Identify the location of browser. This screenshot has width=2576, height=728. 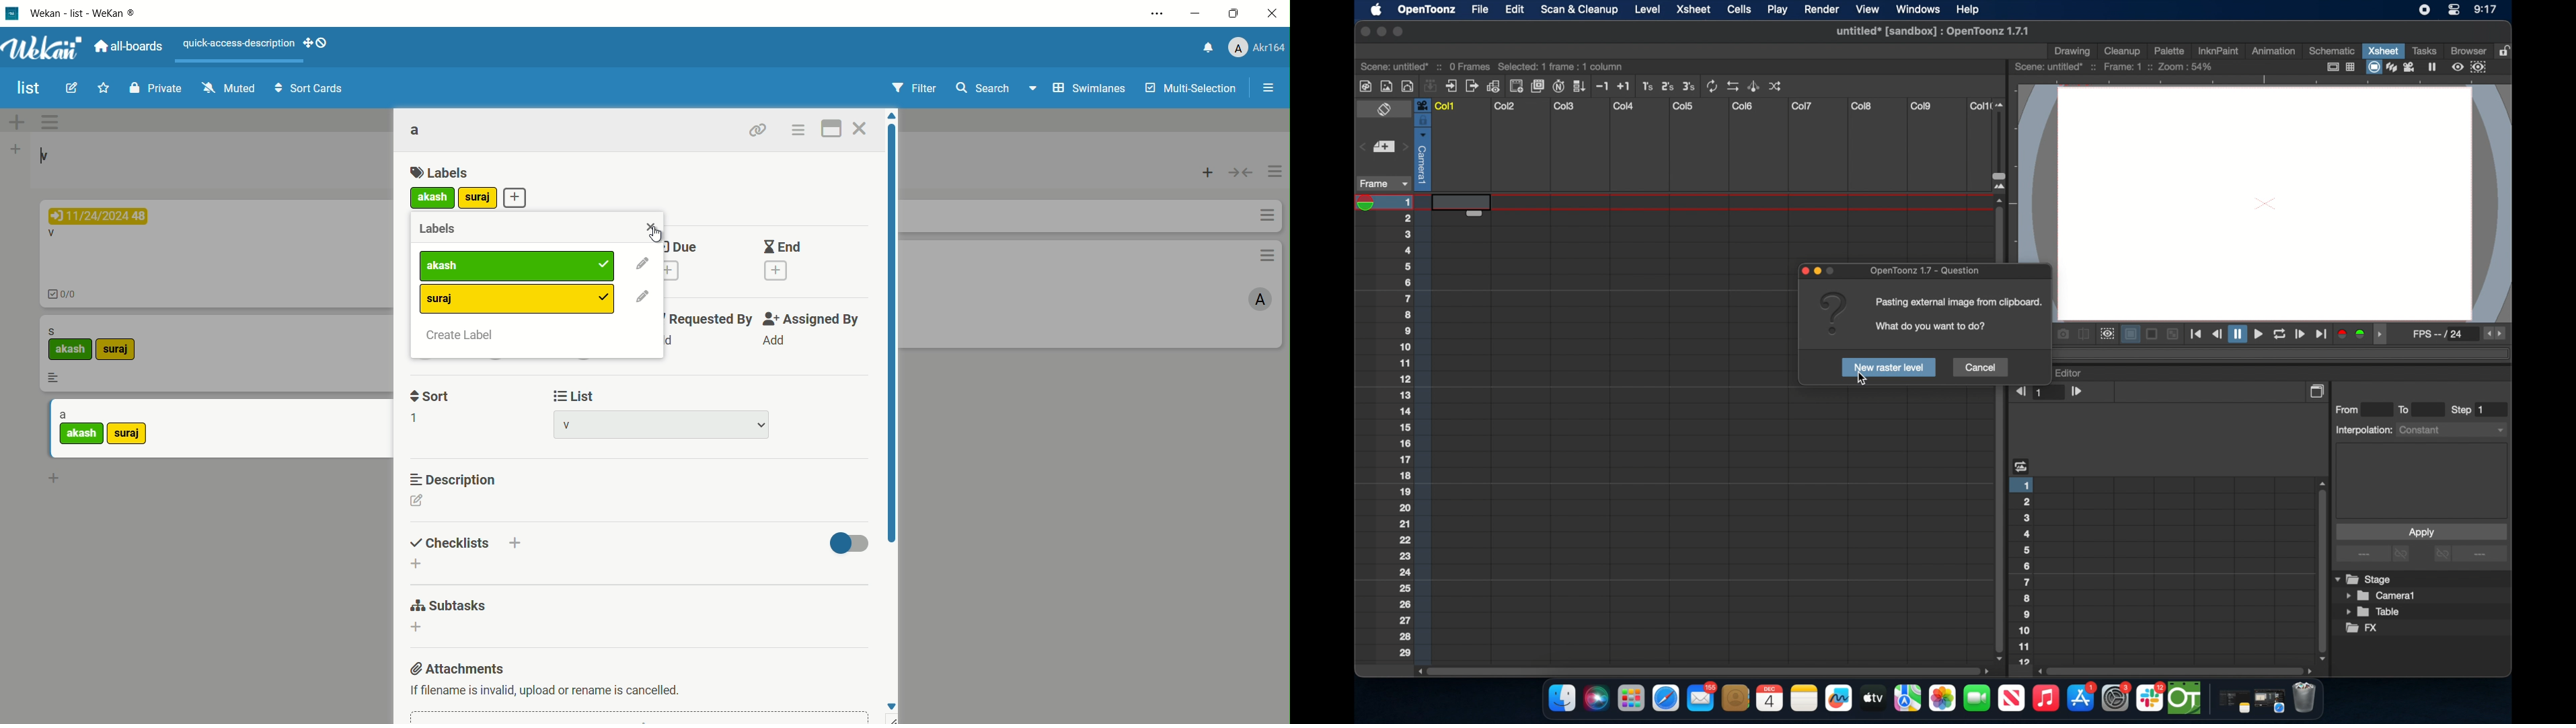
(2467, 50).